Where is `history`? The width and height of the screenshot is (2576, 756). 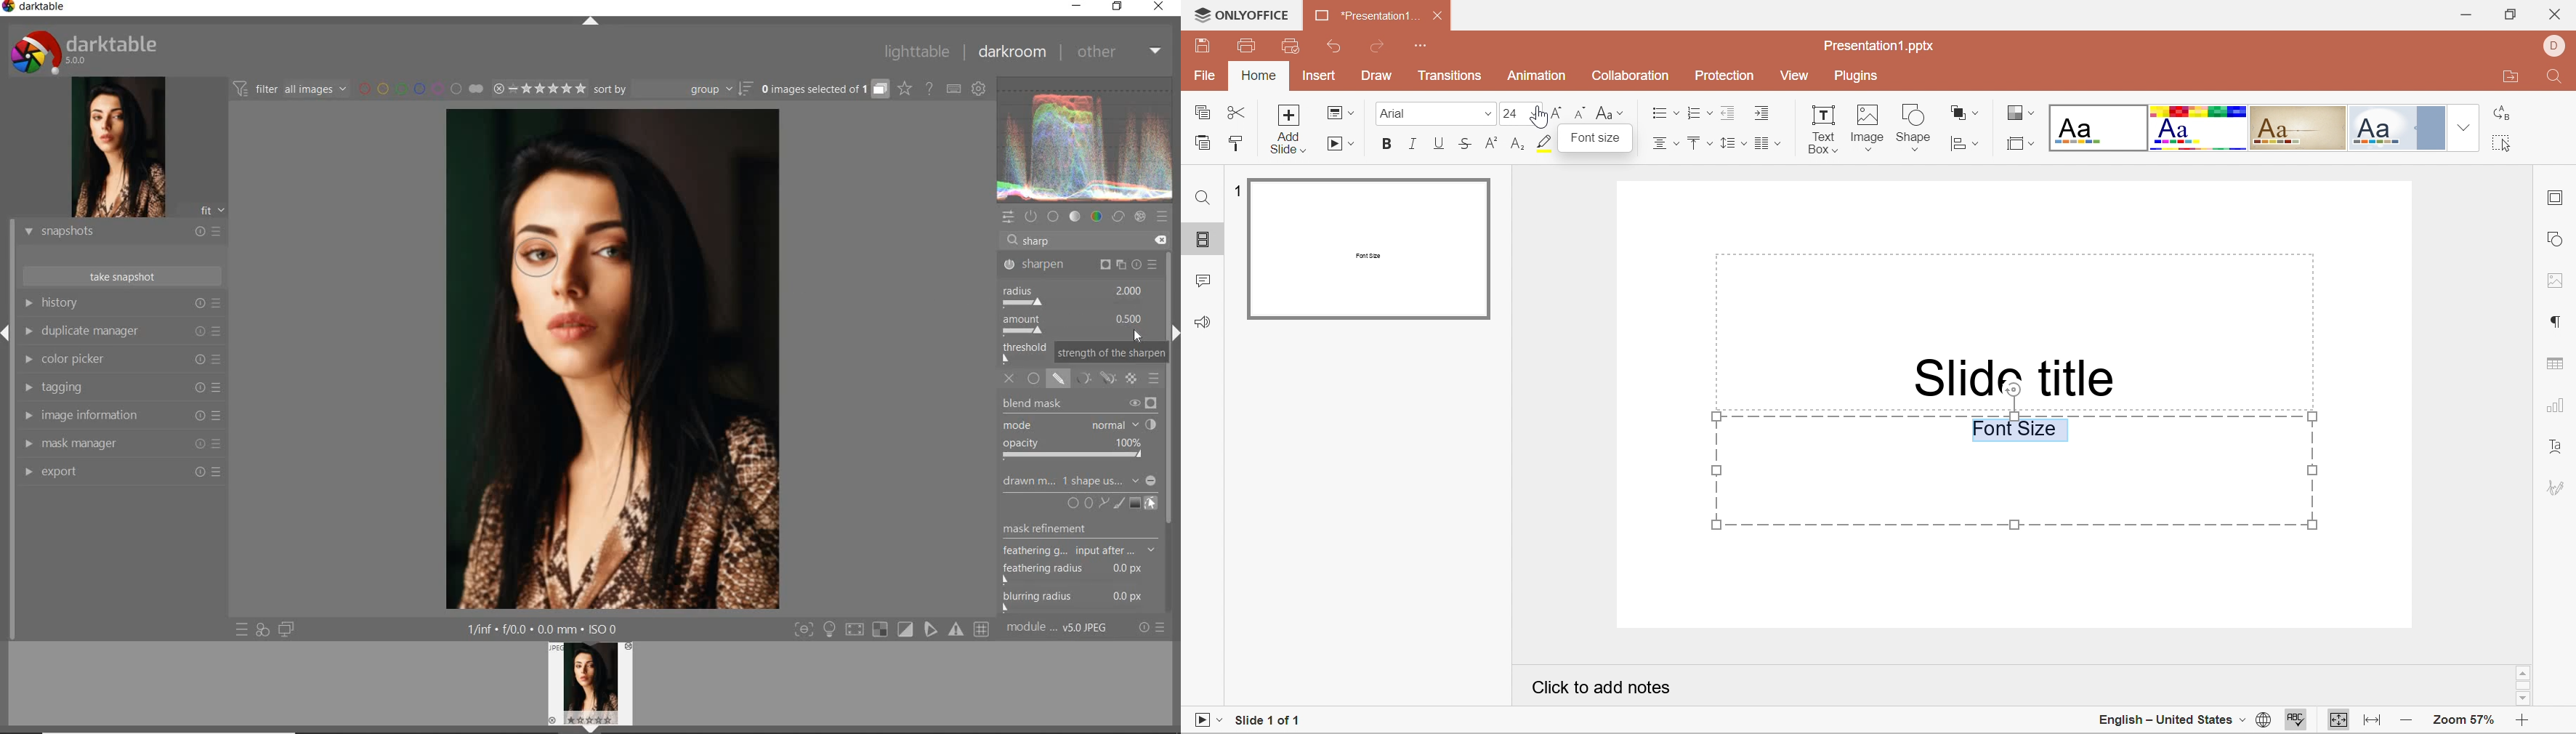 history is located at coordinates (124, 302).